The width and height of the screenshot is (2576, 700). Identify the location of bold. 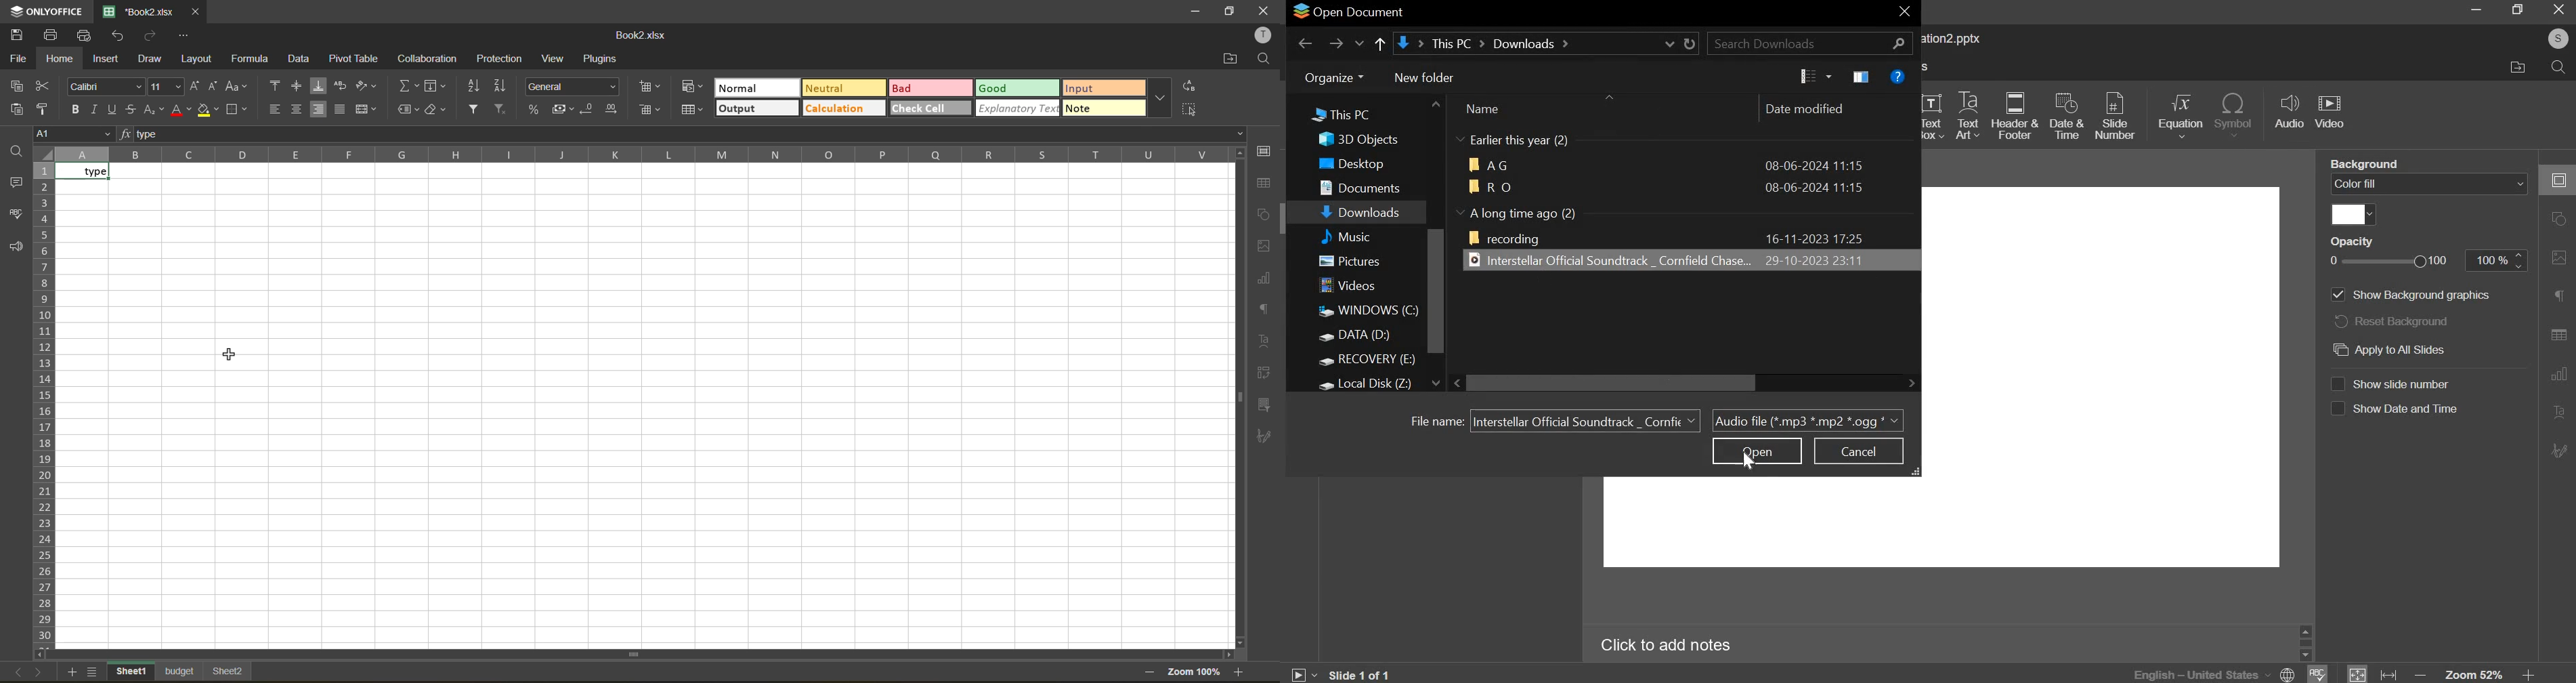
(79, 108).